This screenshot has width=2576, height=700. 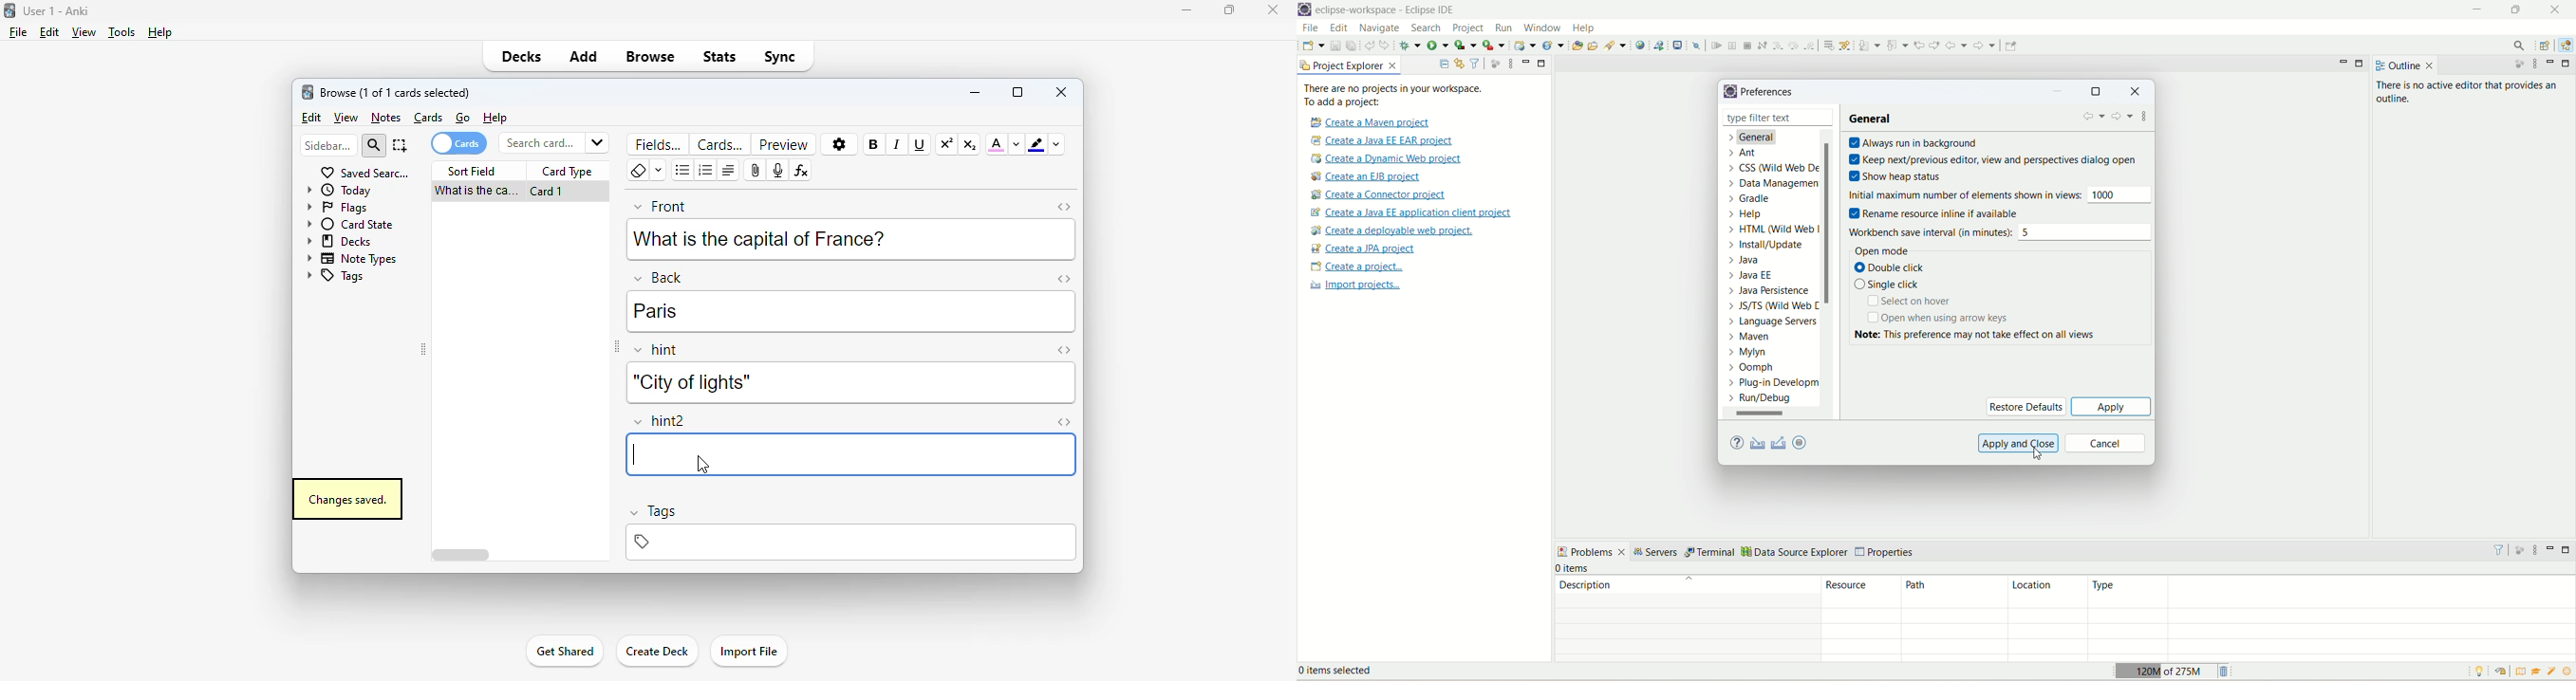 I want to click on help, so click(x=495, y=118).